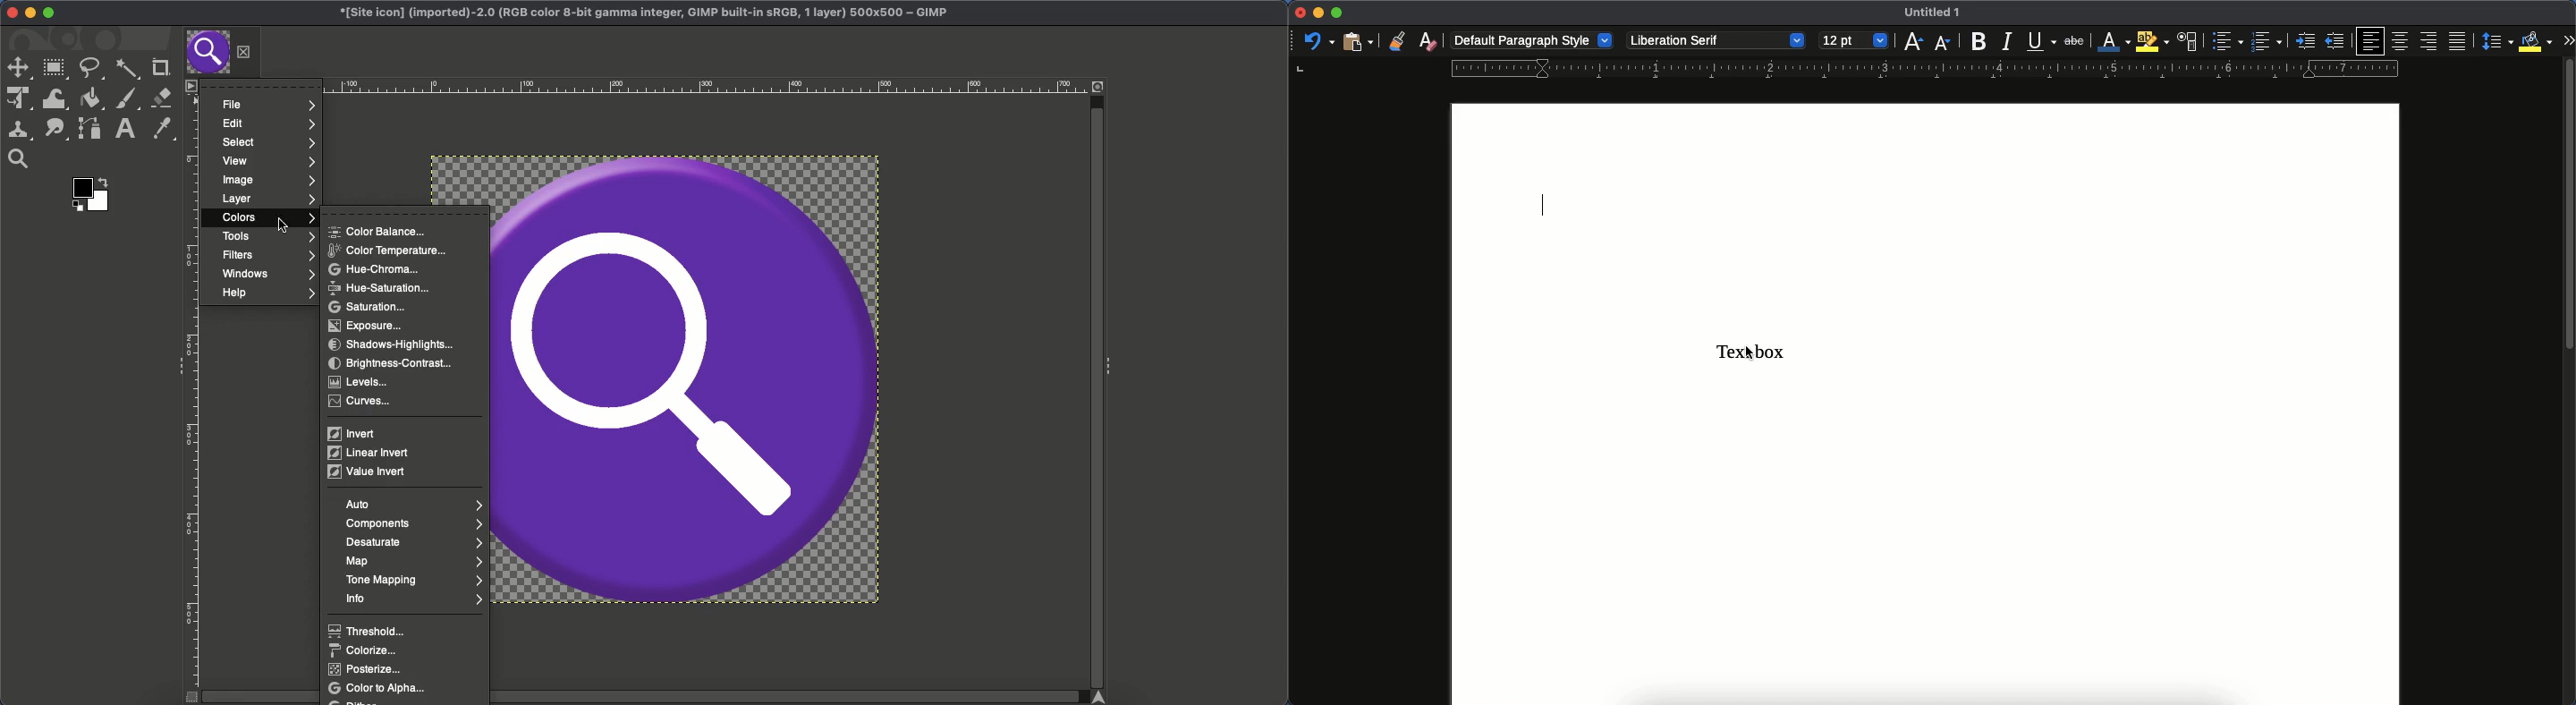  I want to click on bold, so click(1977, 41).